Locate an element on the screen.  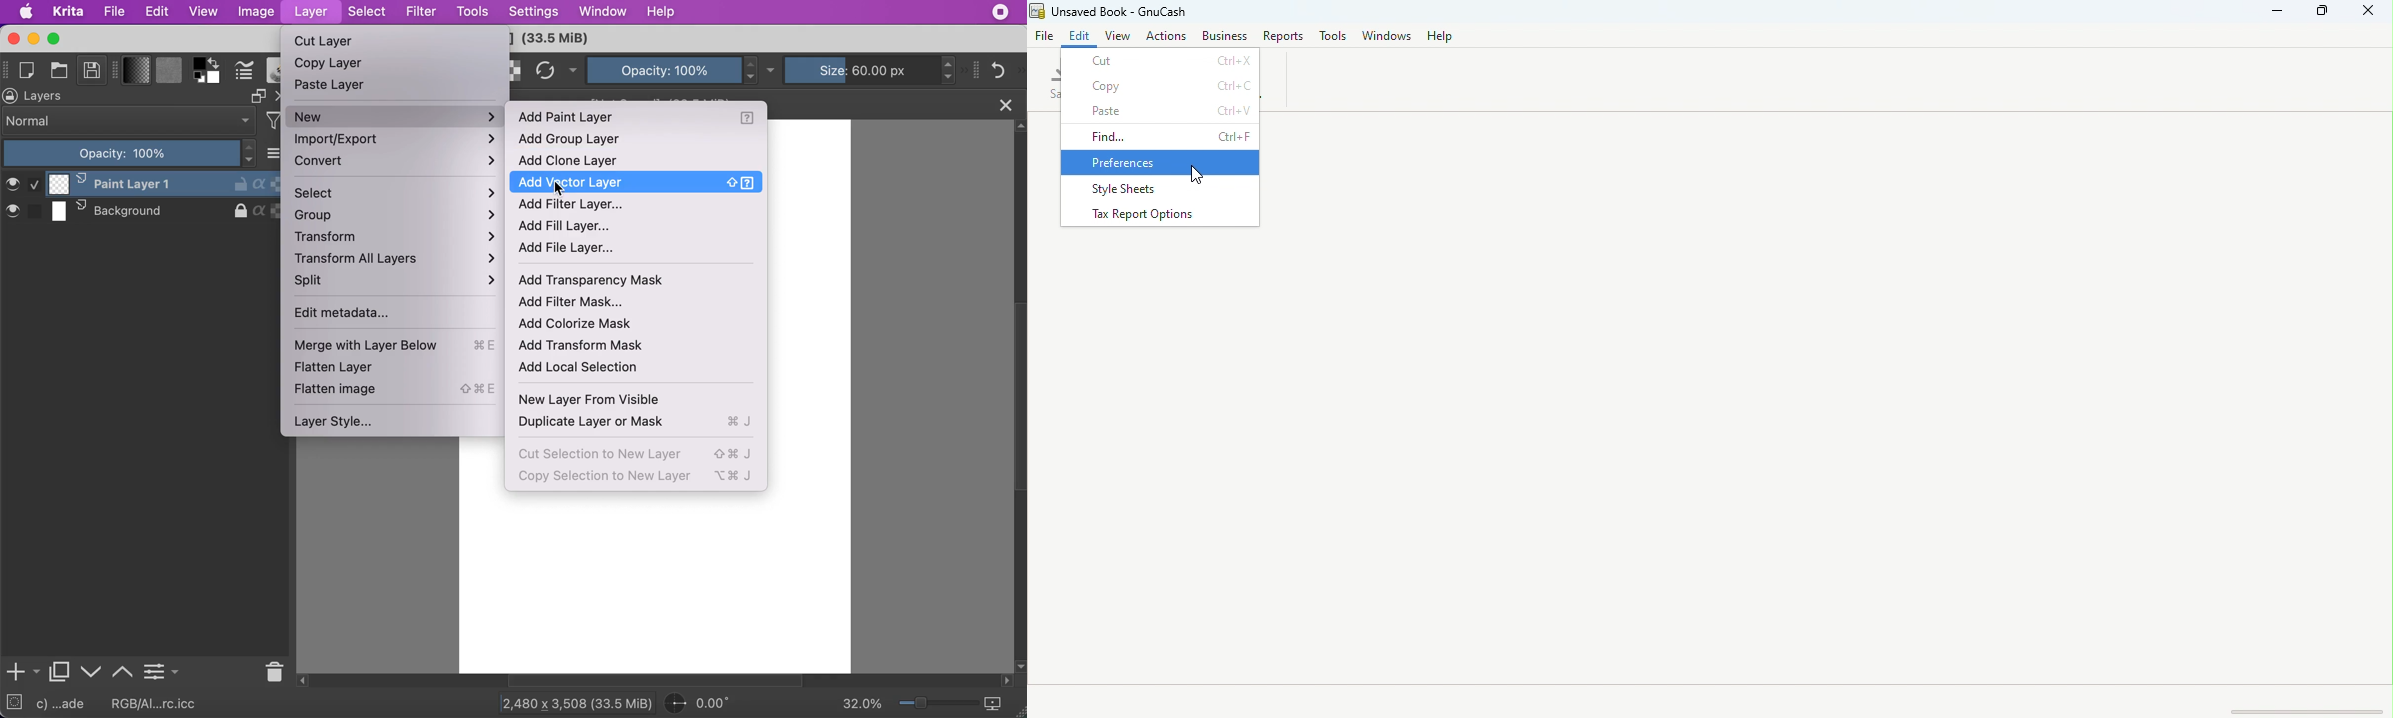
mac logo is located at coordinates (27, 13).